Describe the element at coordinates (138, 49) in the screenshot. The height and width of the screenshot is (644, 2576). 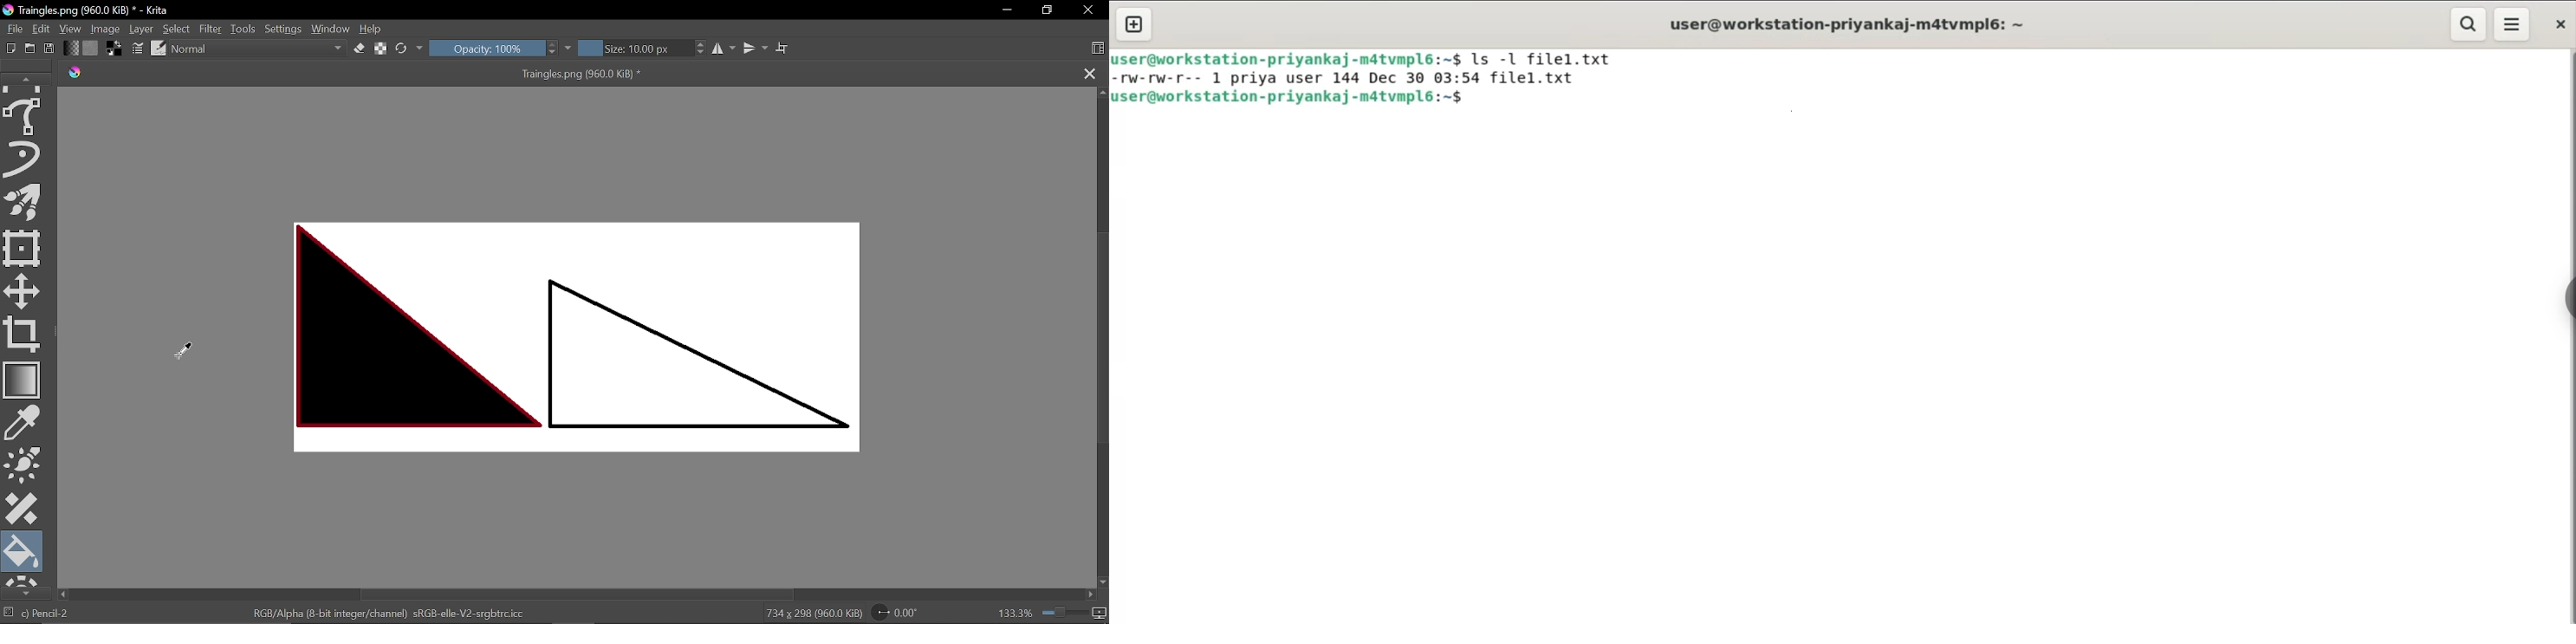
I see `Edit brush settings` at that location.